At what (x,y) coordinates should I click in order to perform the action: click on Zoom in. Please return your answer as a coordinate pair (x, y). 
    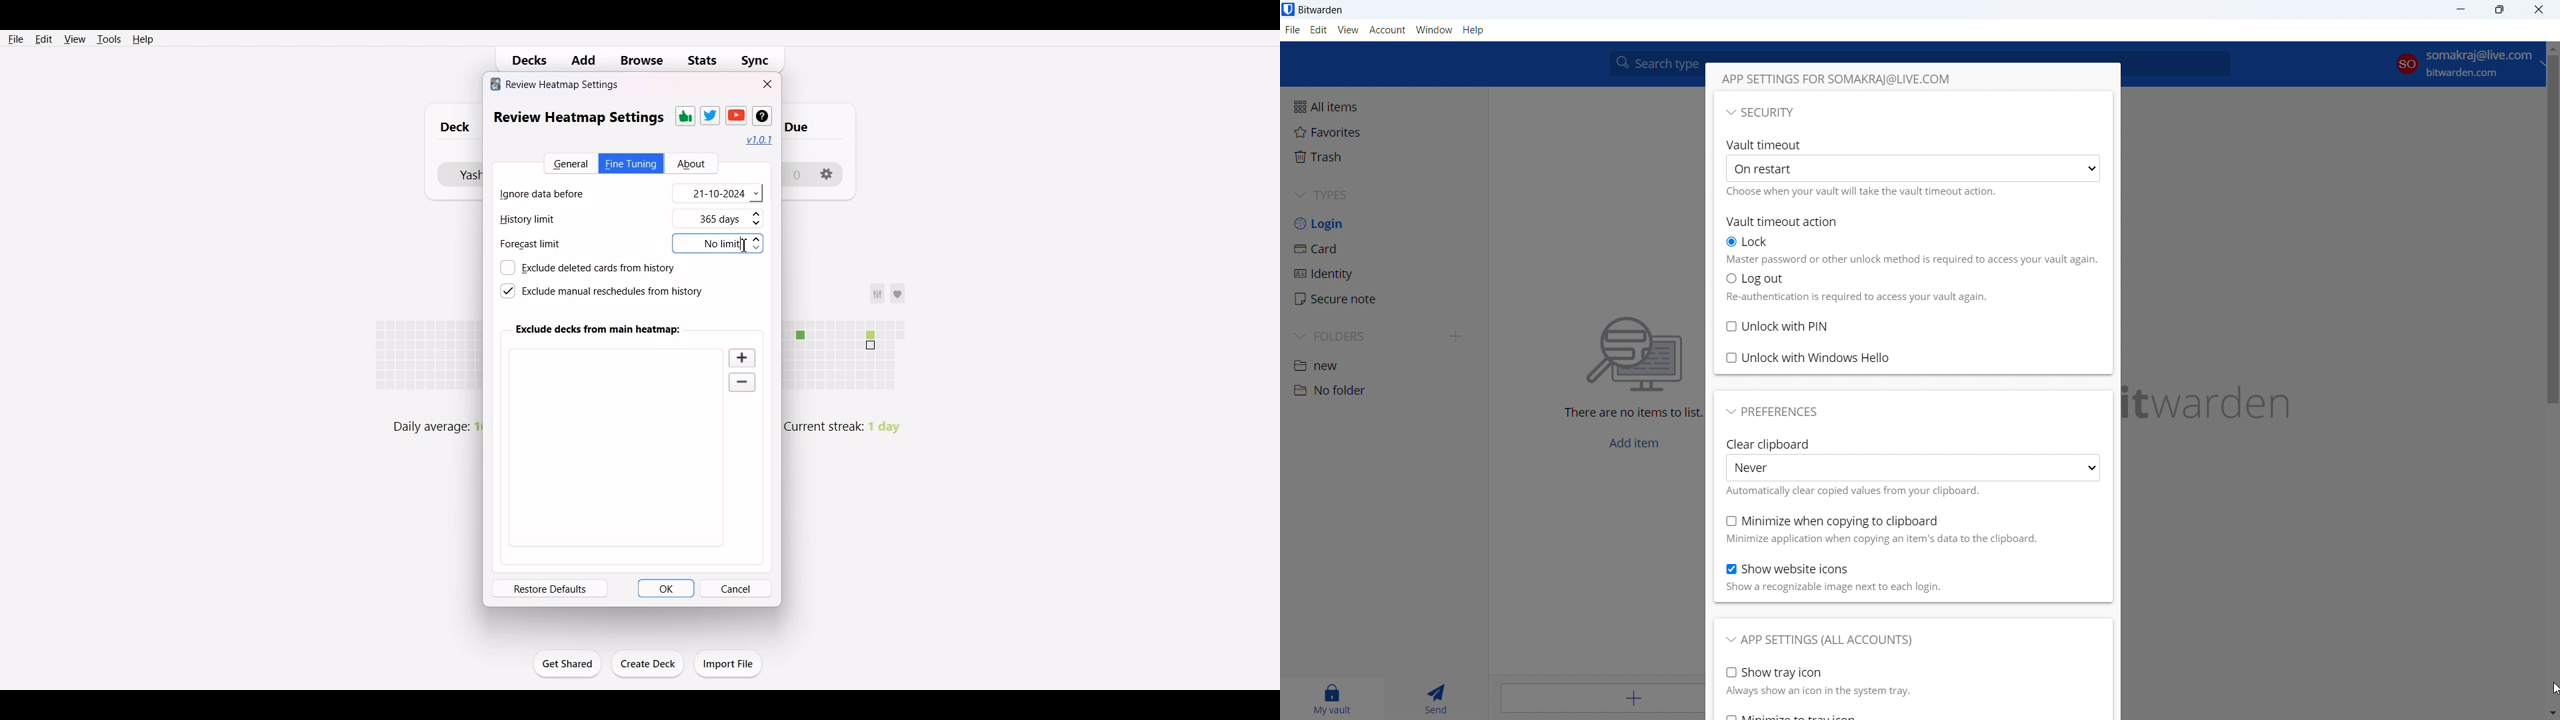
    Looking at the image, I should click on (743, 357).